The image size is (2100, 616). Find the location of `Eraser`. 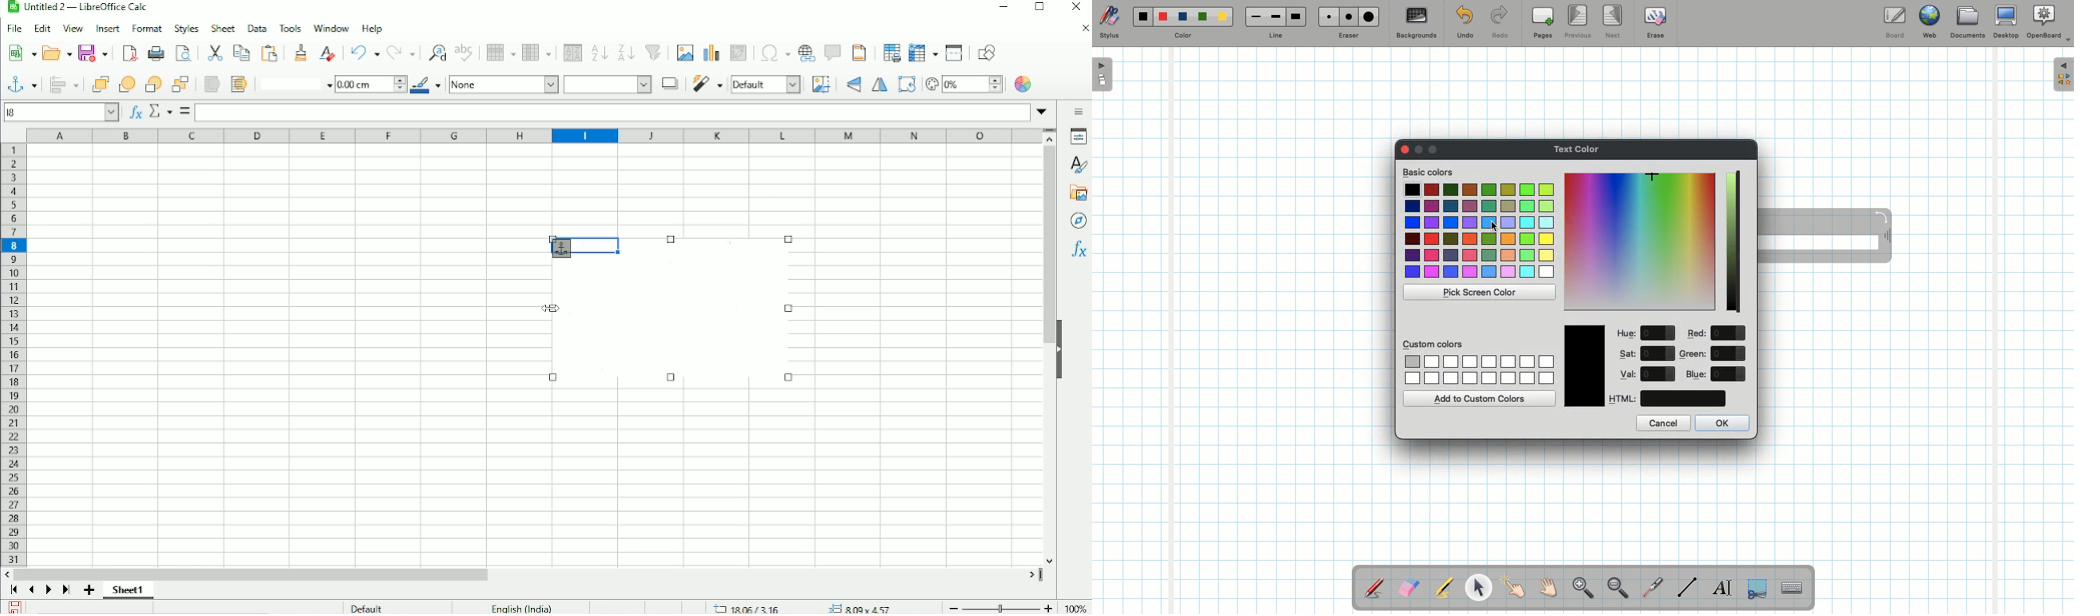

Eraser is located at coordinates (1409, 589).